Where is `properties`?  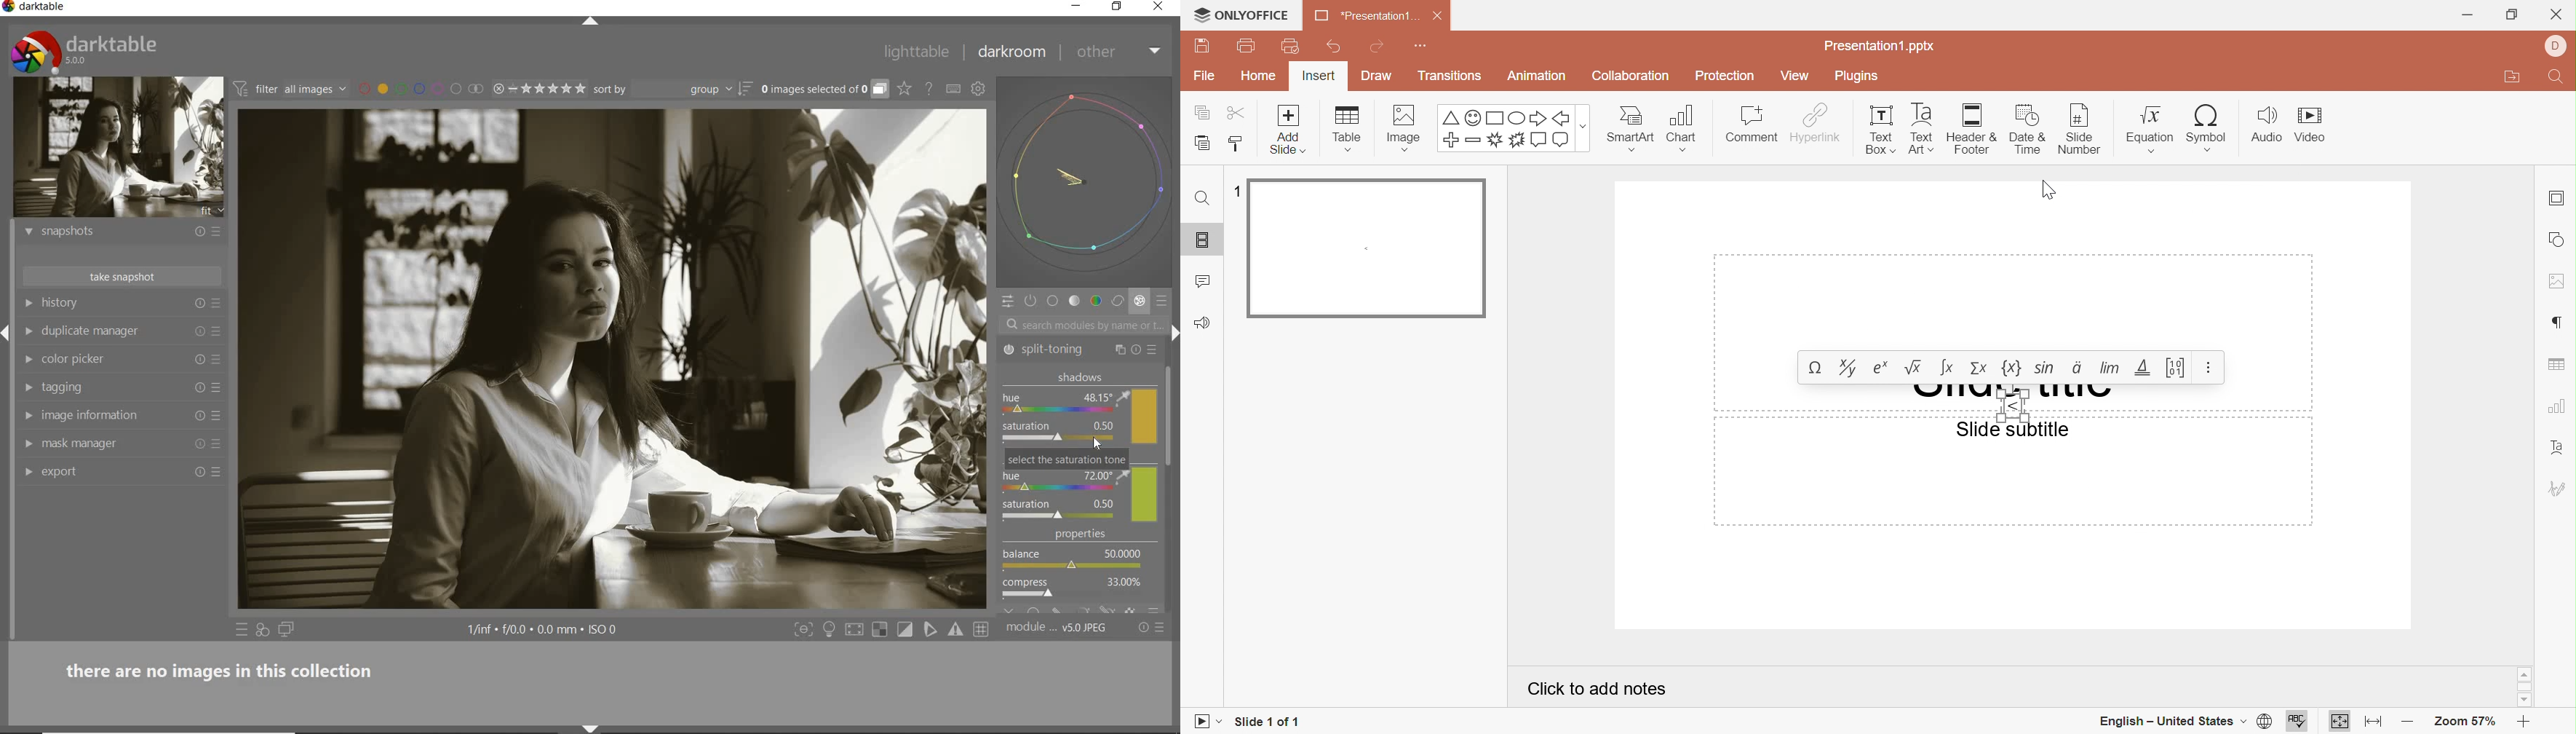
properties is located at coordinates (1078, 571).